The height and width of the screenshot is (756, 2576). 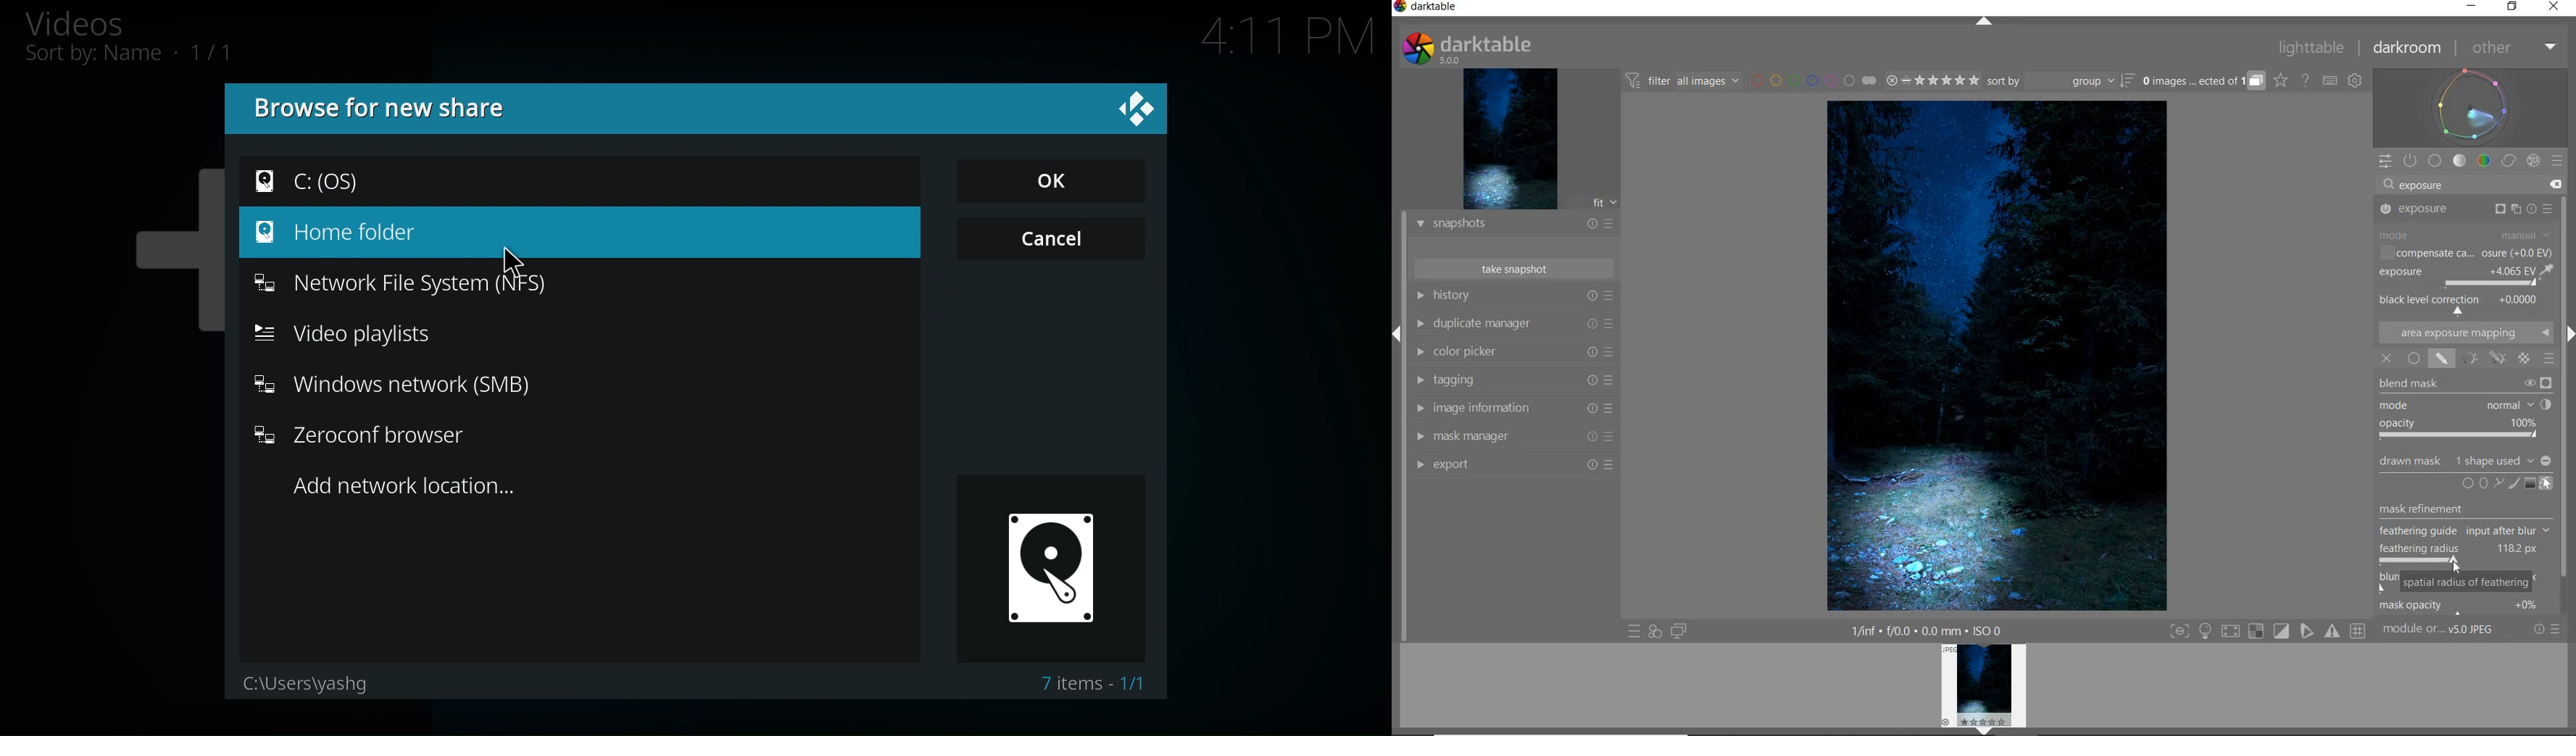 What do you see at coordinates (2554, 8) in the screenshot?
I see `CLOSE` at bounding box center [2554, 8].